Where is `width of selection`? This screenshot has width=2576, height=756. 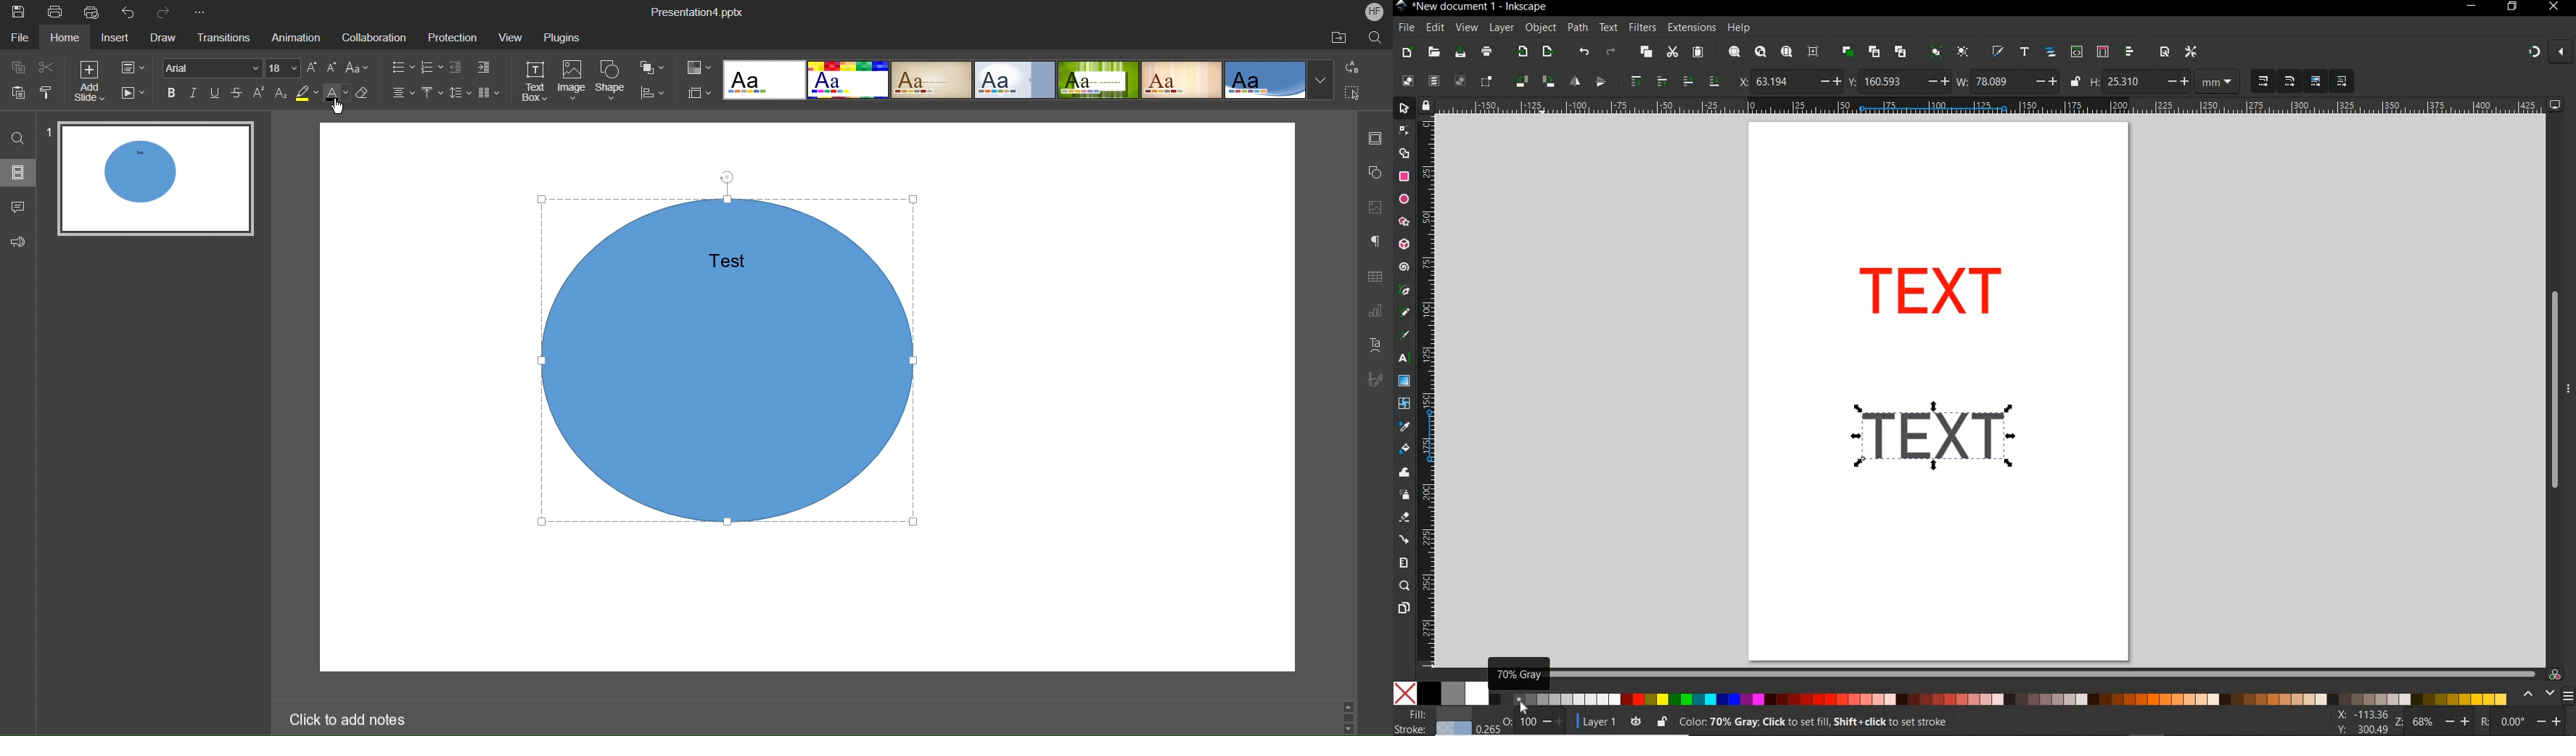 width of selection is located at coordinates (2007, 81).